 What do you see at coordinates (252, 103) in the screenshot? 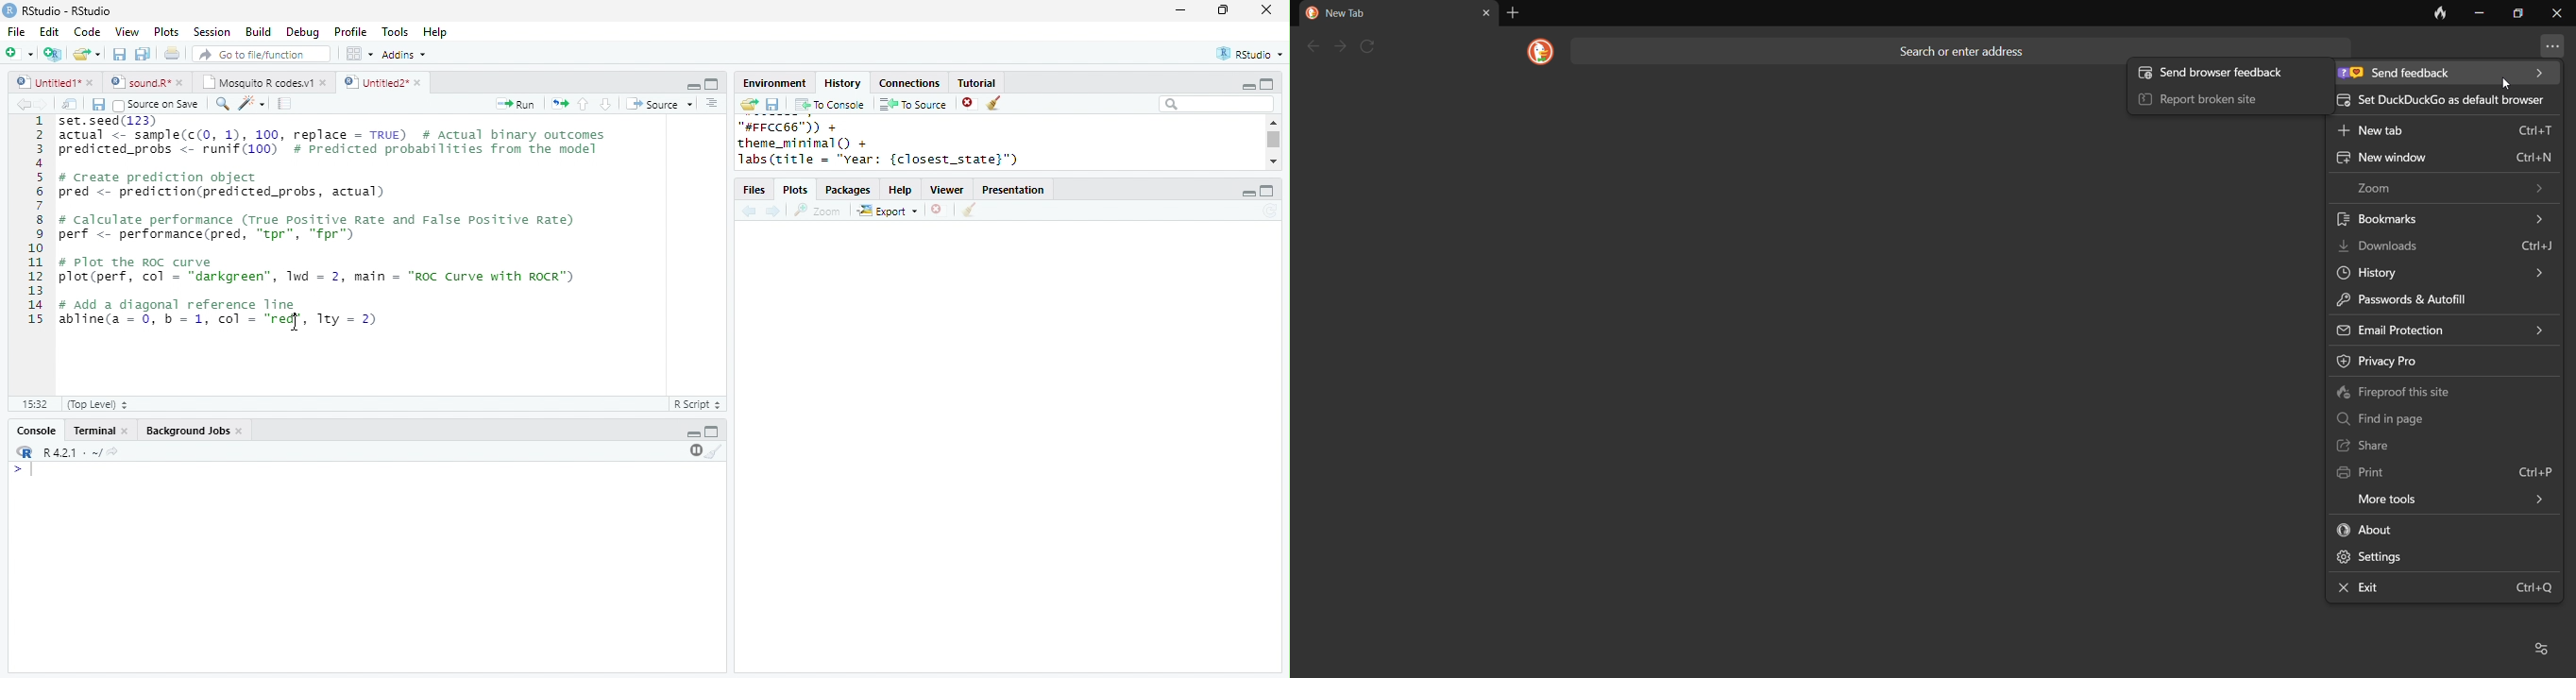
I see `code tools` at bounding box center [252, 103].